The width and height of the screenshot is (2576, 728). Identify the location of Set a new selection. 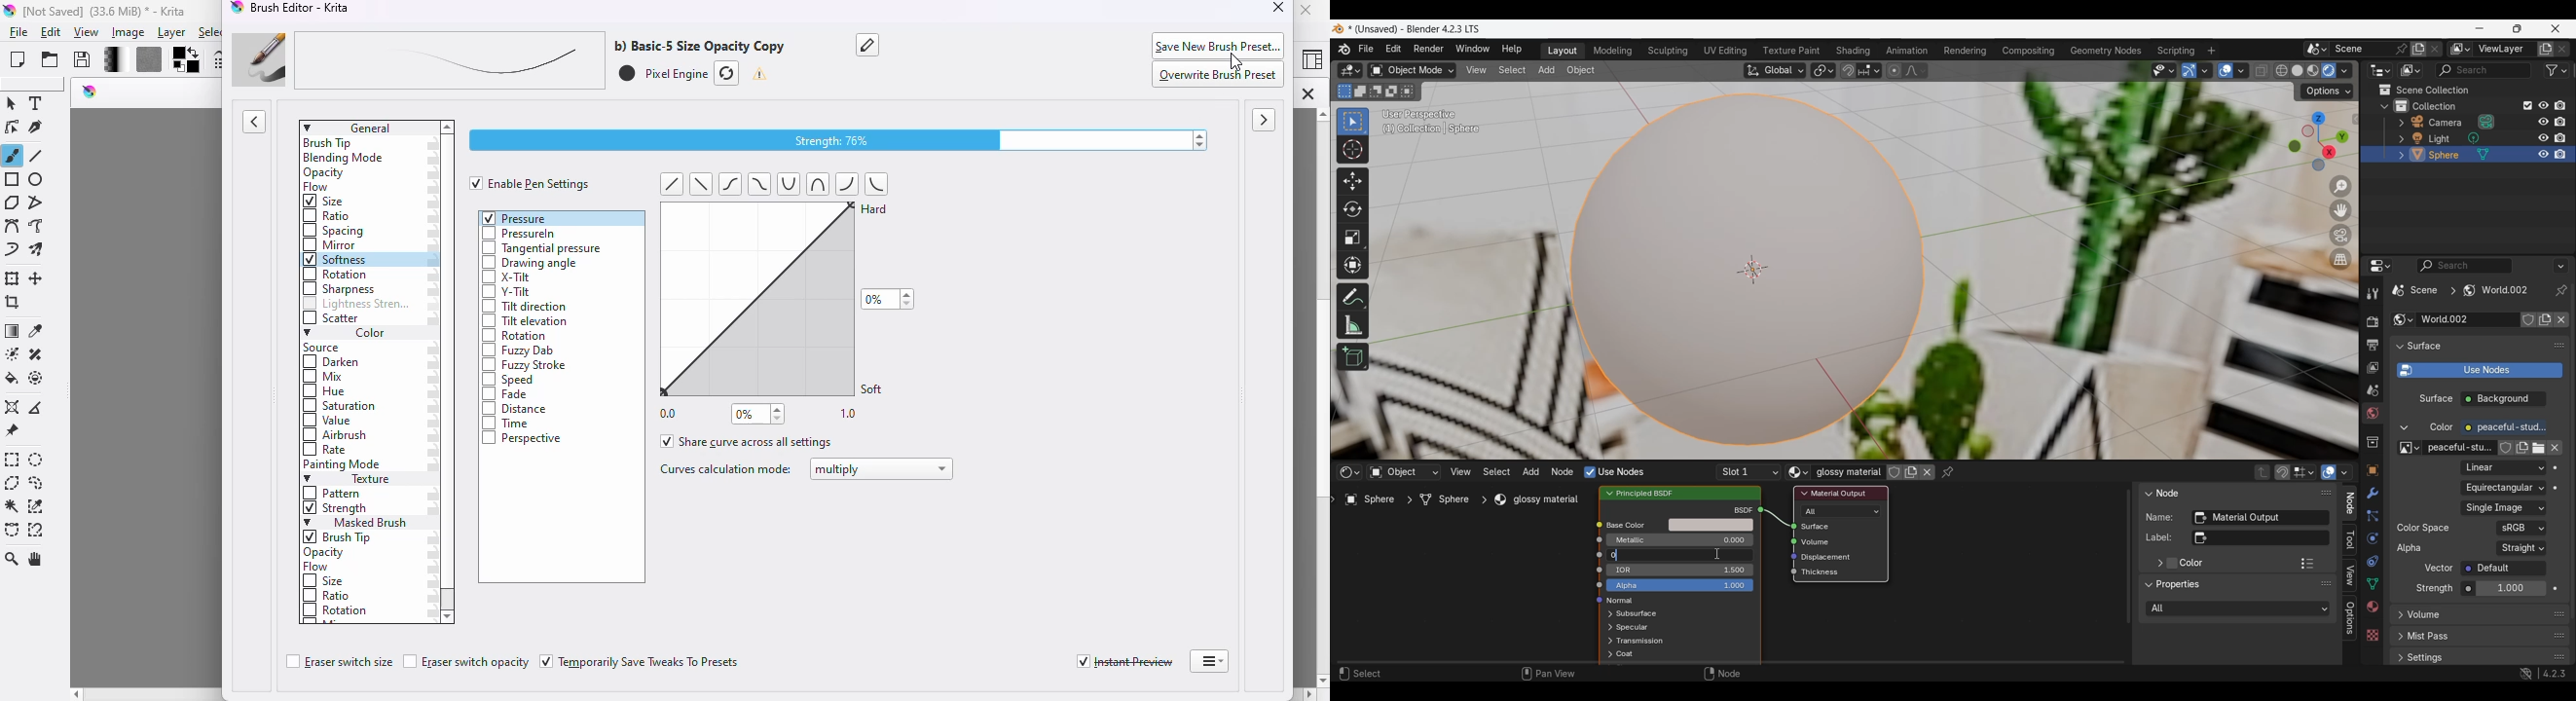
(1345, 92).